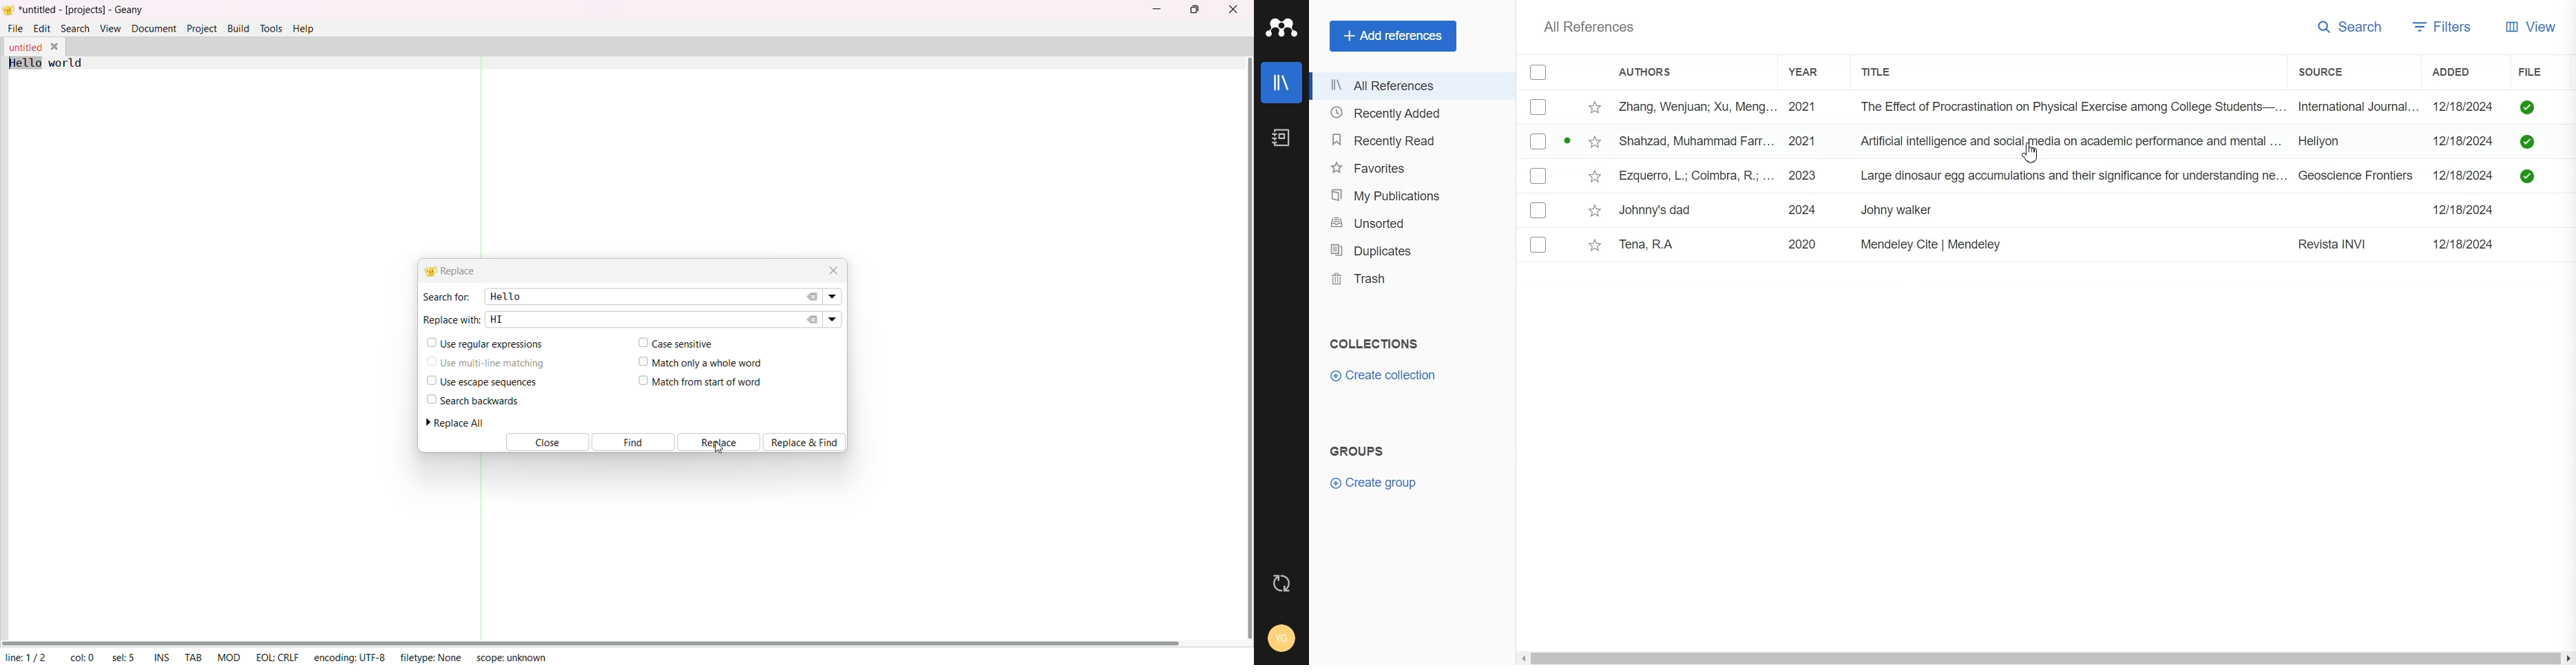  What do you see at coordinates (1410, 222) in the screenshot?
I see `Unsorted` at bounding box center [1410, 222].